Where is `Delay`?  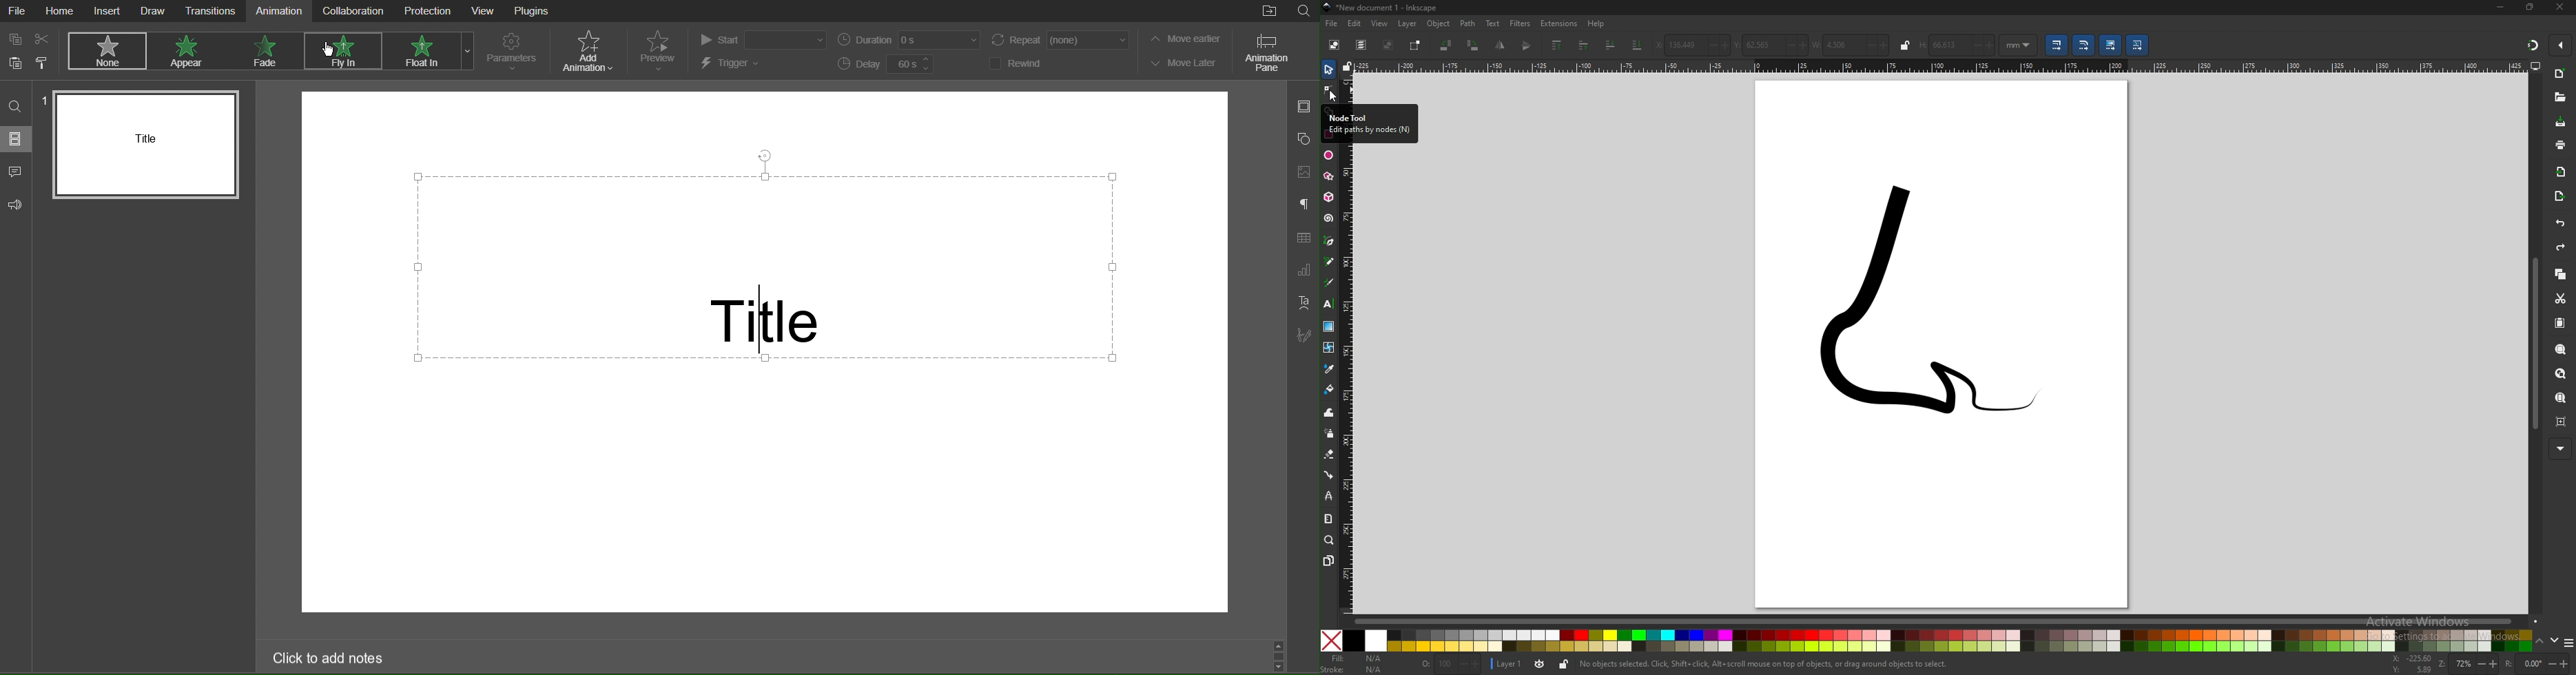
Delay is located at coordinates (889, 63).